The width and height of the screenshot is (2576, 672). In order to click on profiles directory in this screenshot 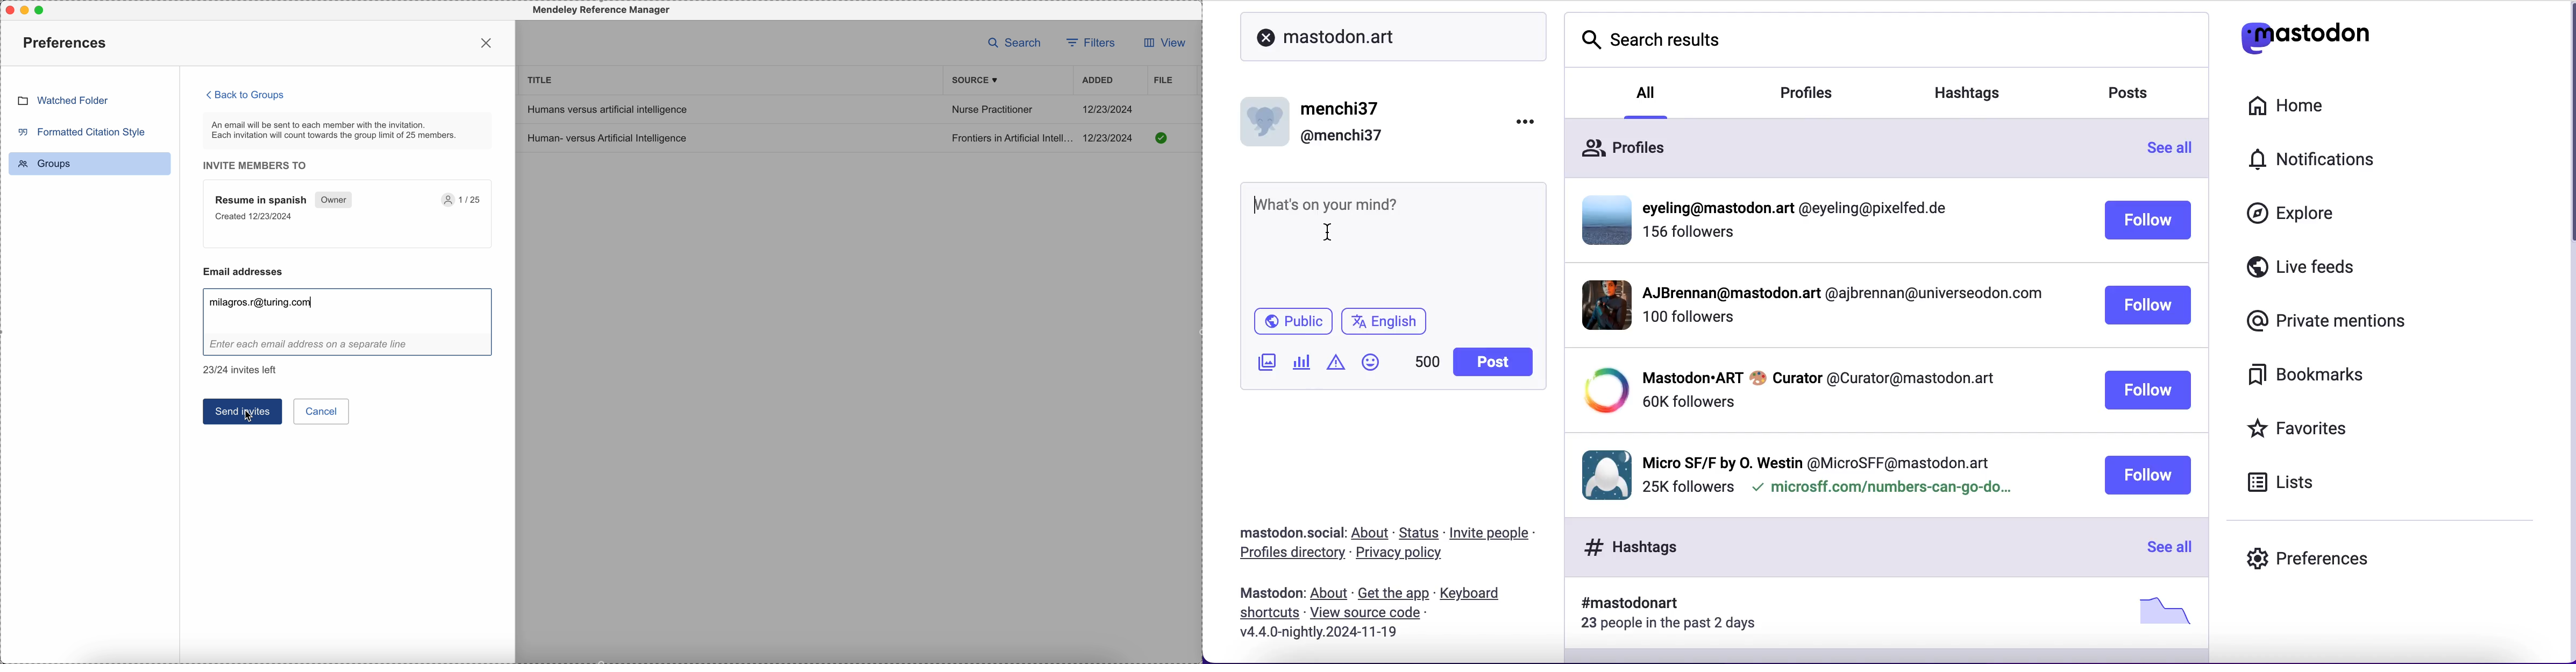, I will do `click(1289, 554)`.